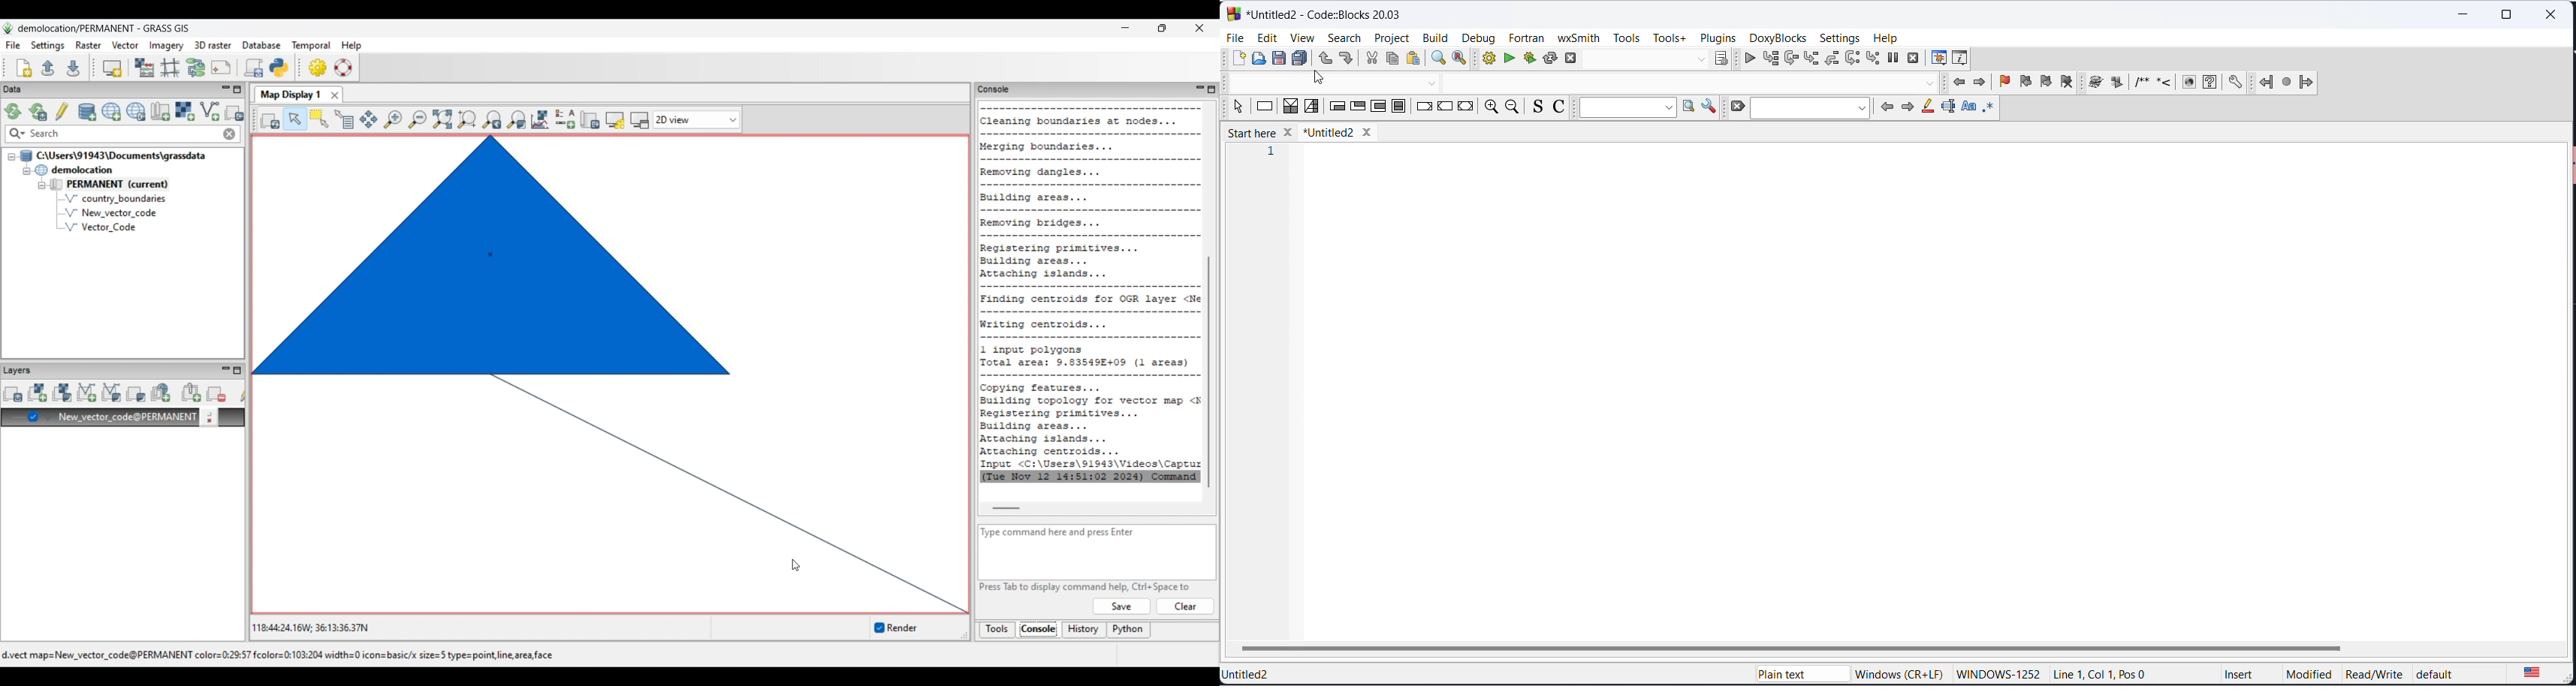 Image resolution: width=2576 pixels, height=700 pixels. Describe the element at coordinates (1312, 106) in the screenshot. I see `selection` at that location.